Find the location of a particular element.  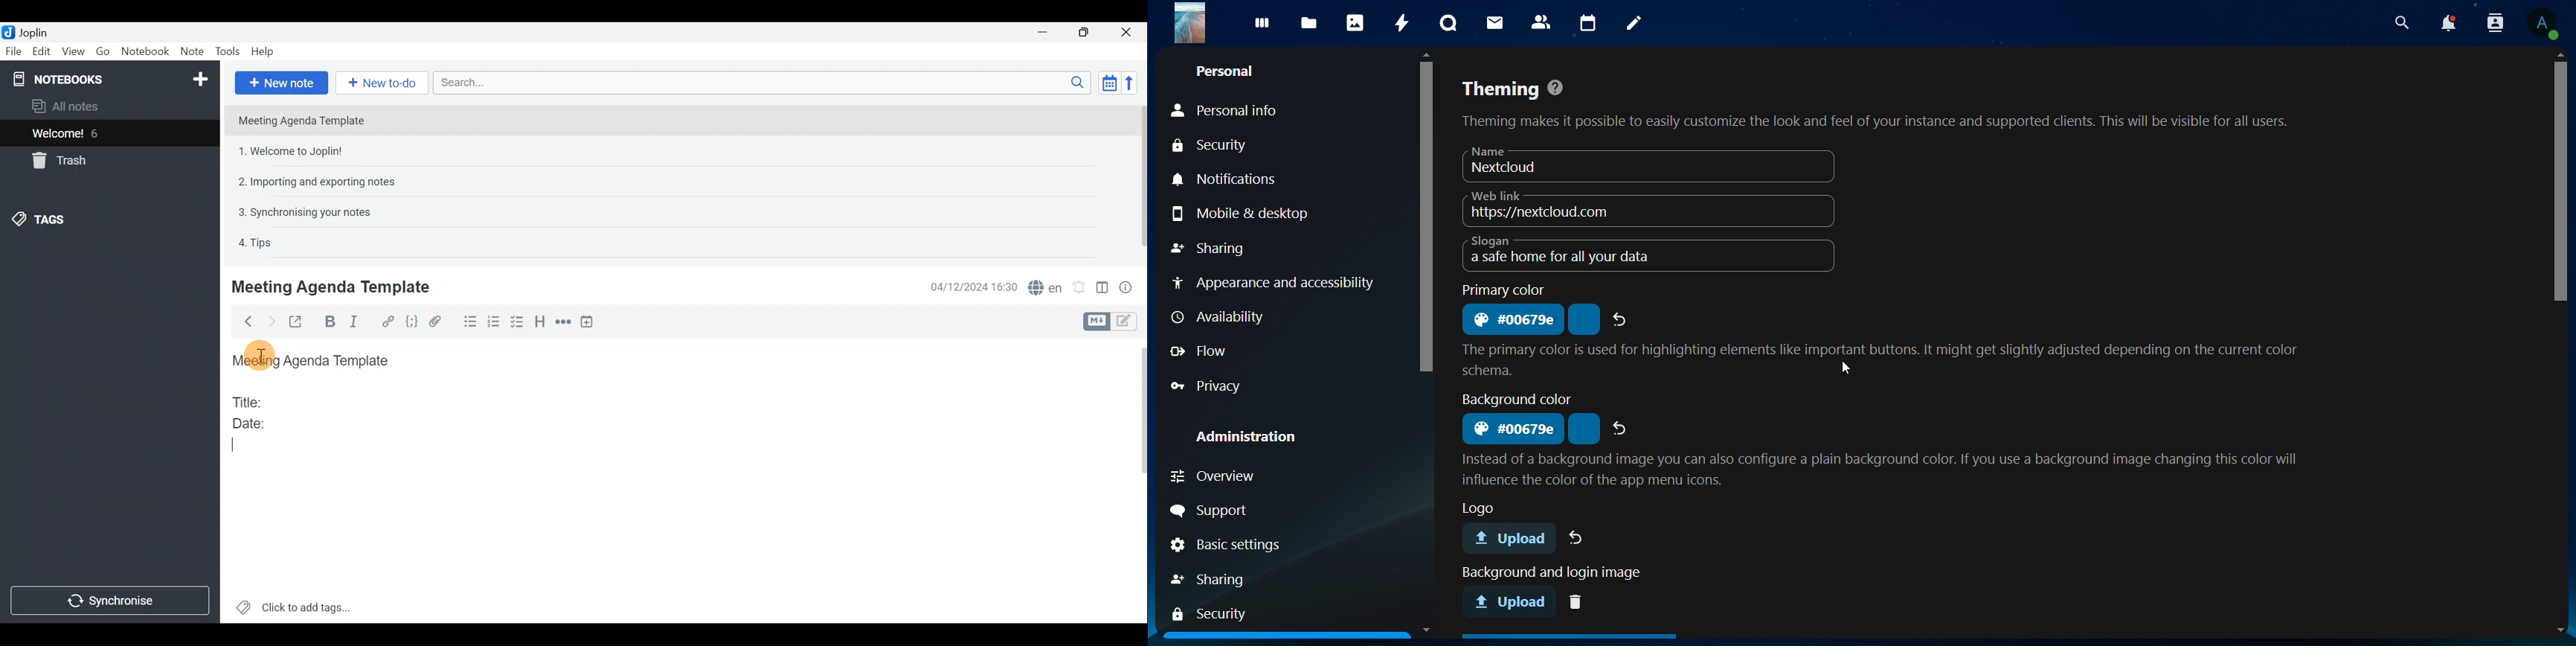

Toggle editors is located at coordinates (1095, 322).